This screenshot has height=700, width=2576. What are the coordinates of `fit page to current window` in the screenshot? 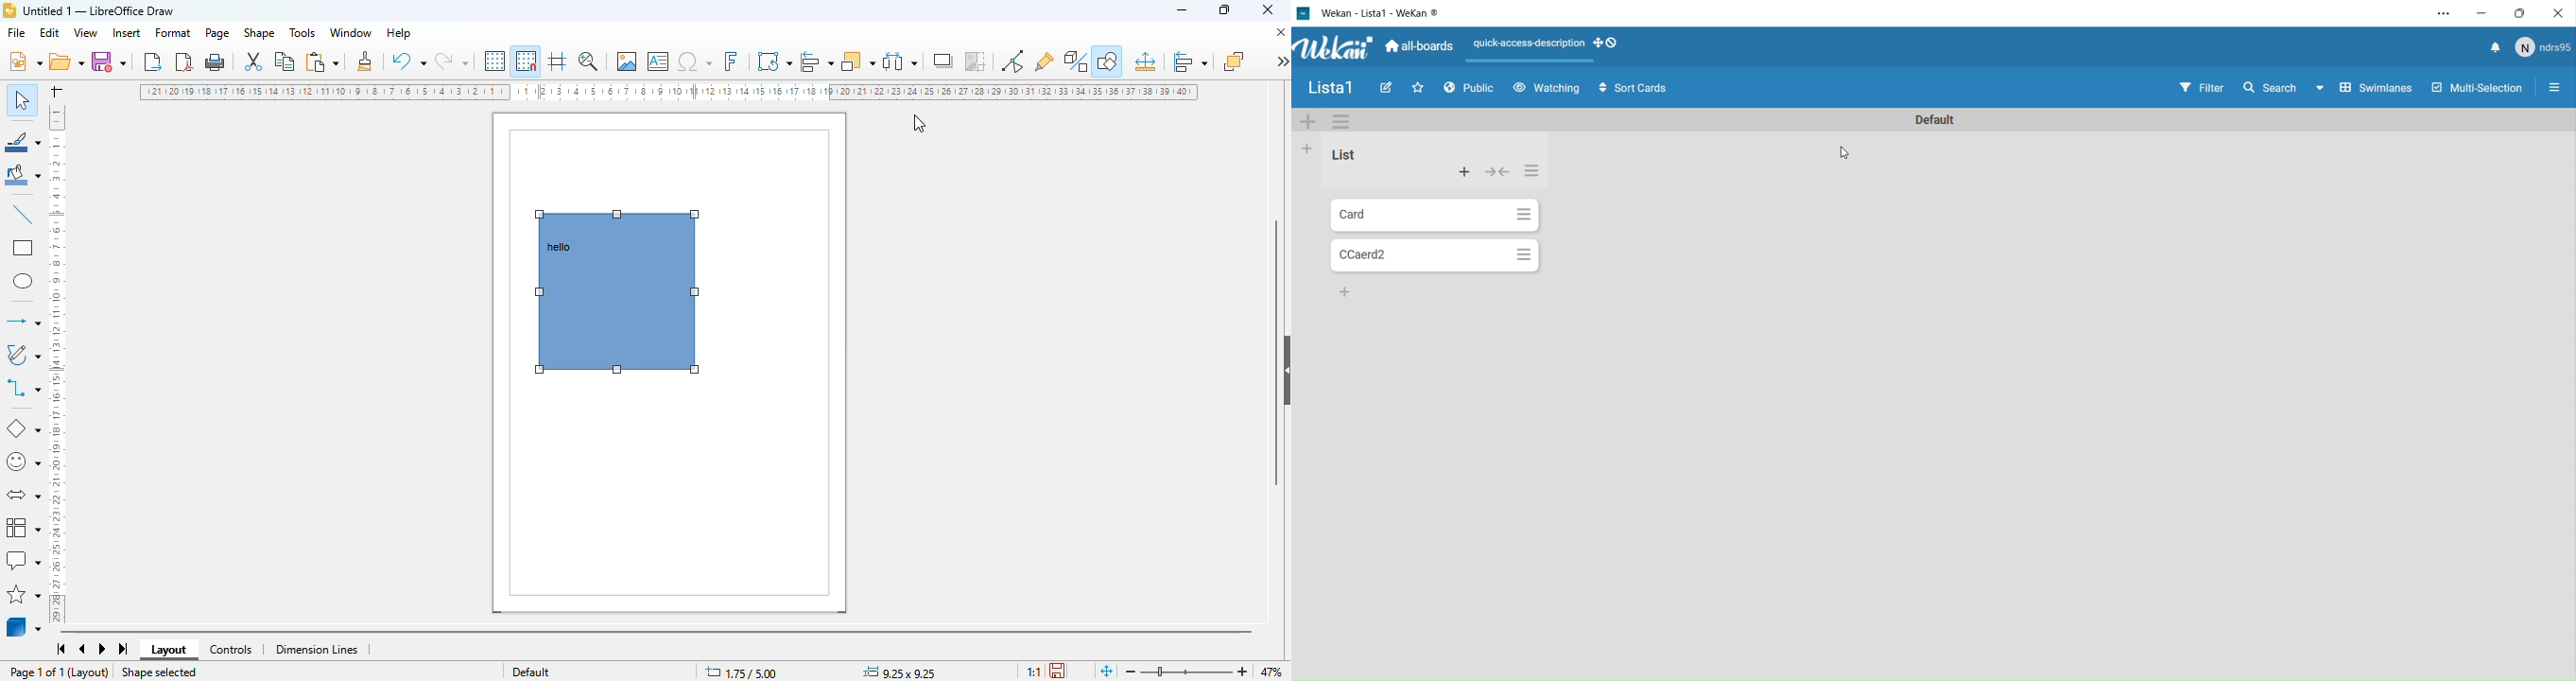 It's located at (1106, 670).